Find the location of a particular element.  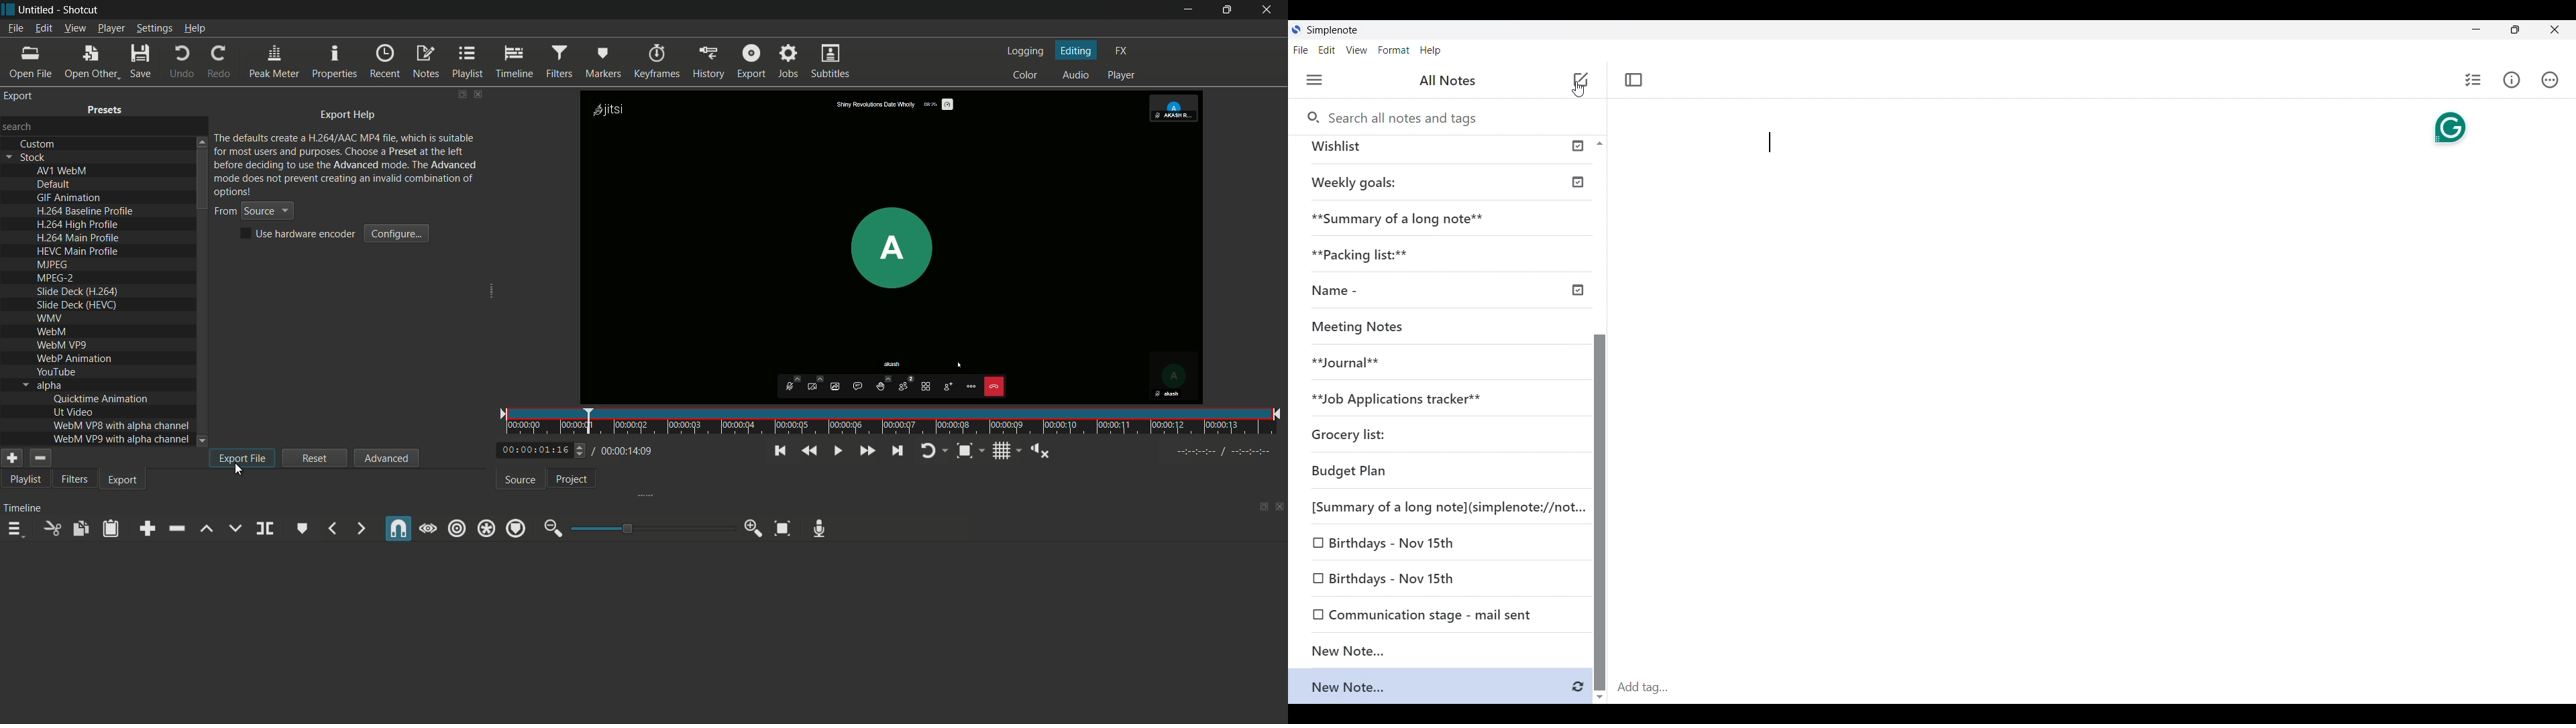

text is located at coordinates (52, 263).